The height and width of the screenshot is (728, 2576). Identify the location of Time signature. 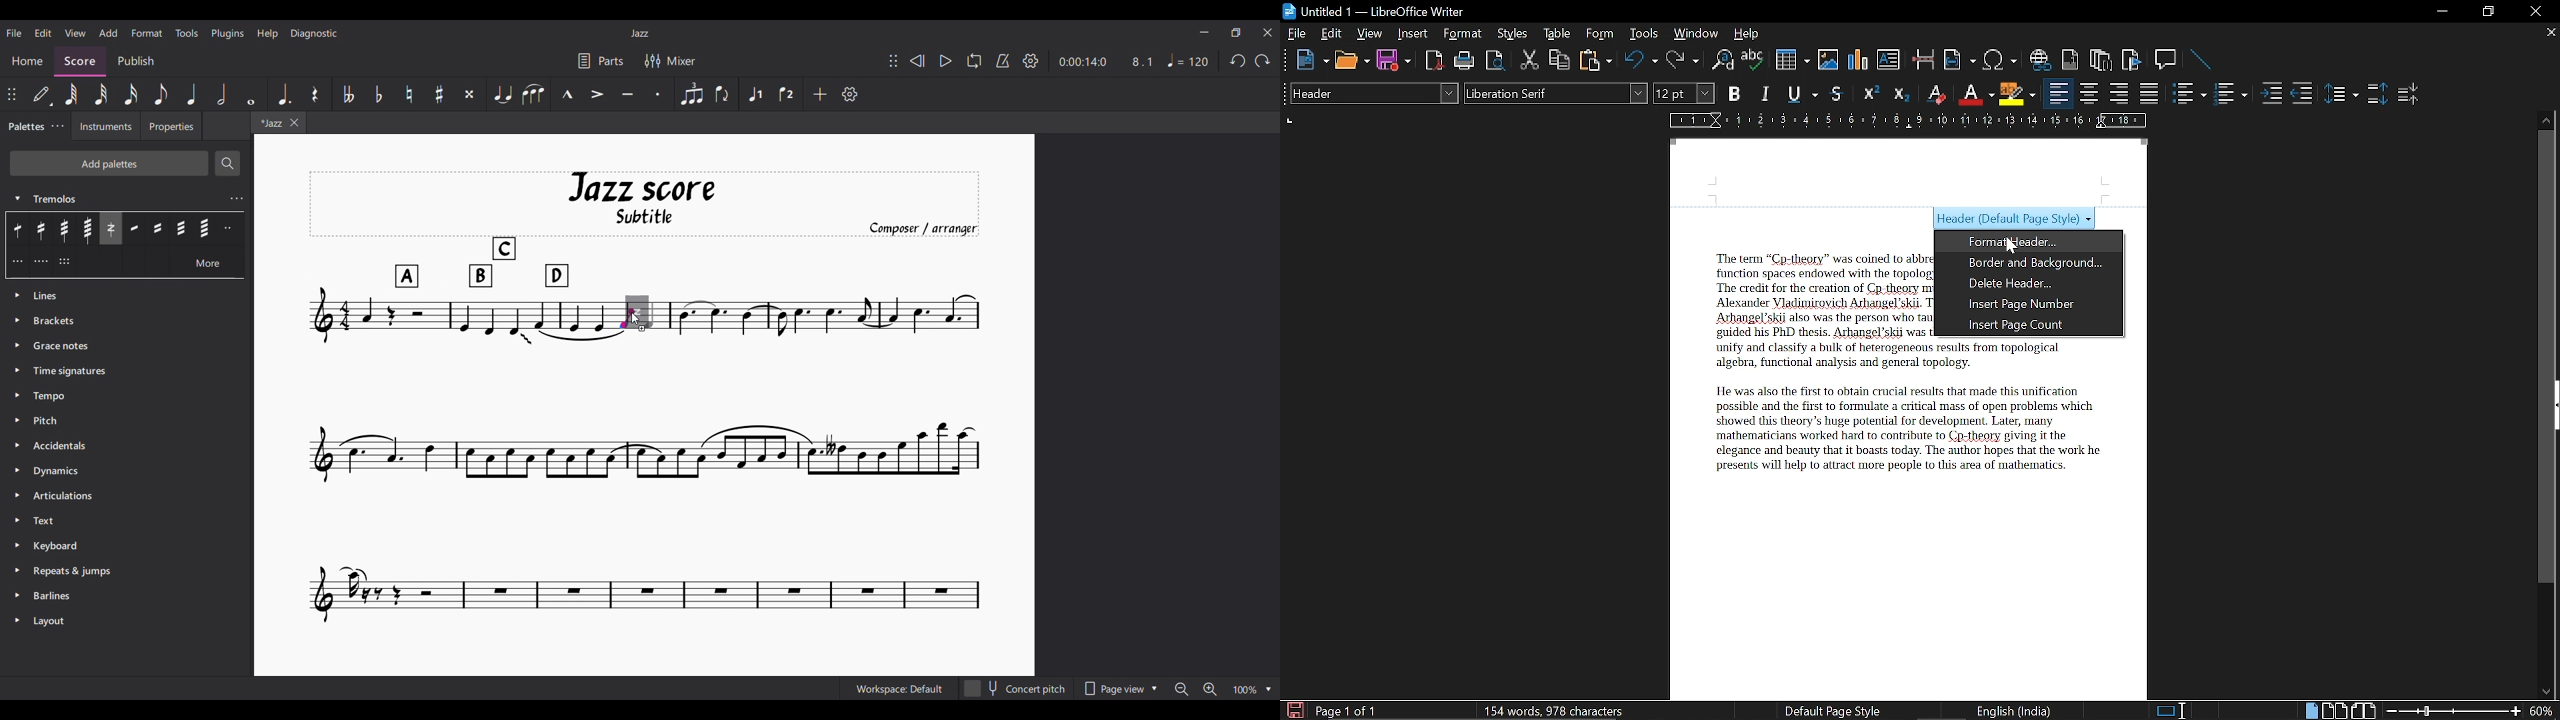
(126, 371).